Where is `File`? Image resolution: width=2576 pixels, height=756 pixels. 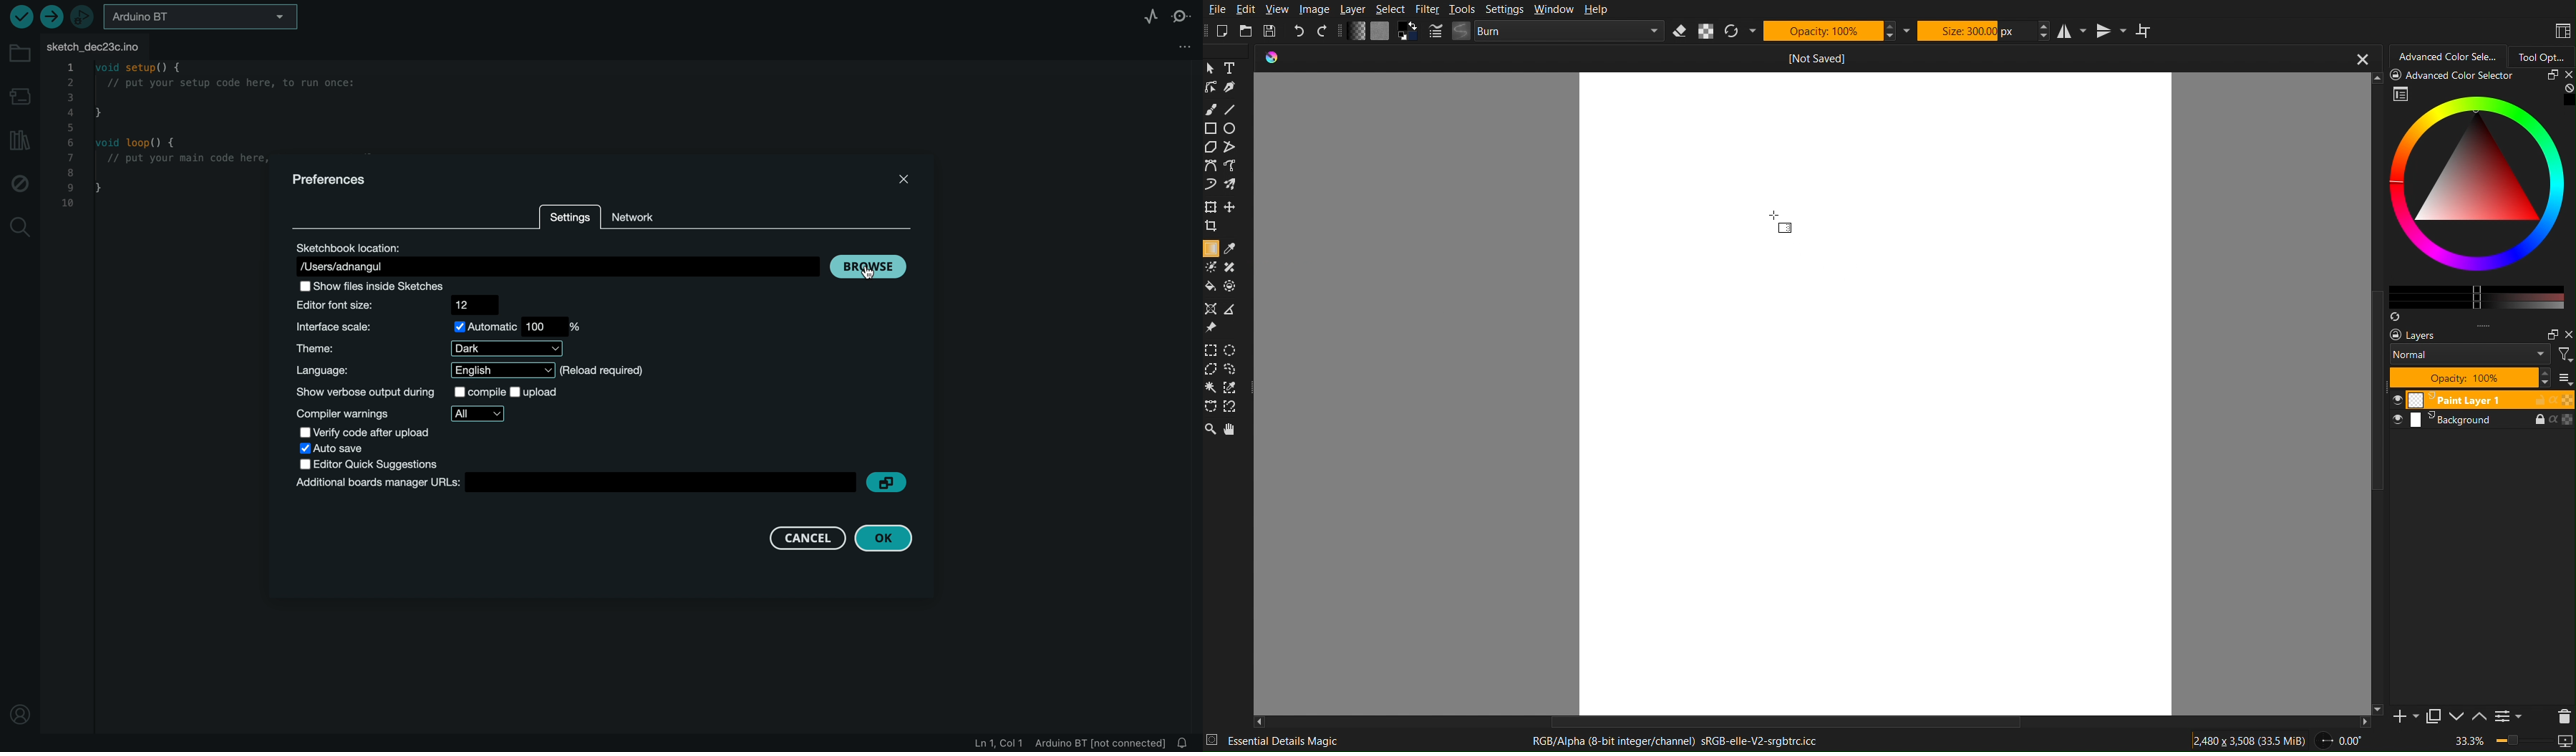 File is located at coordinates (1217, 10).